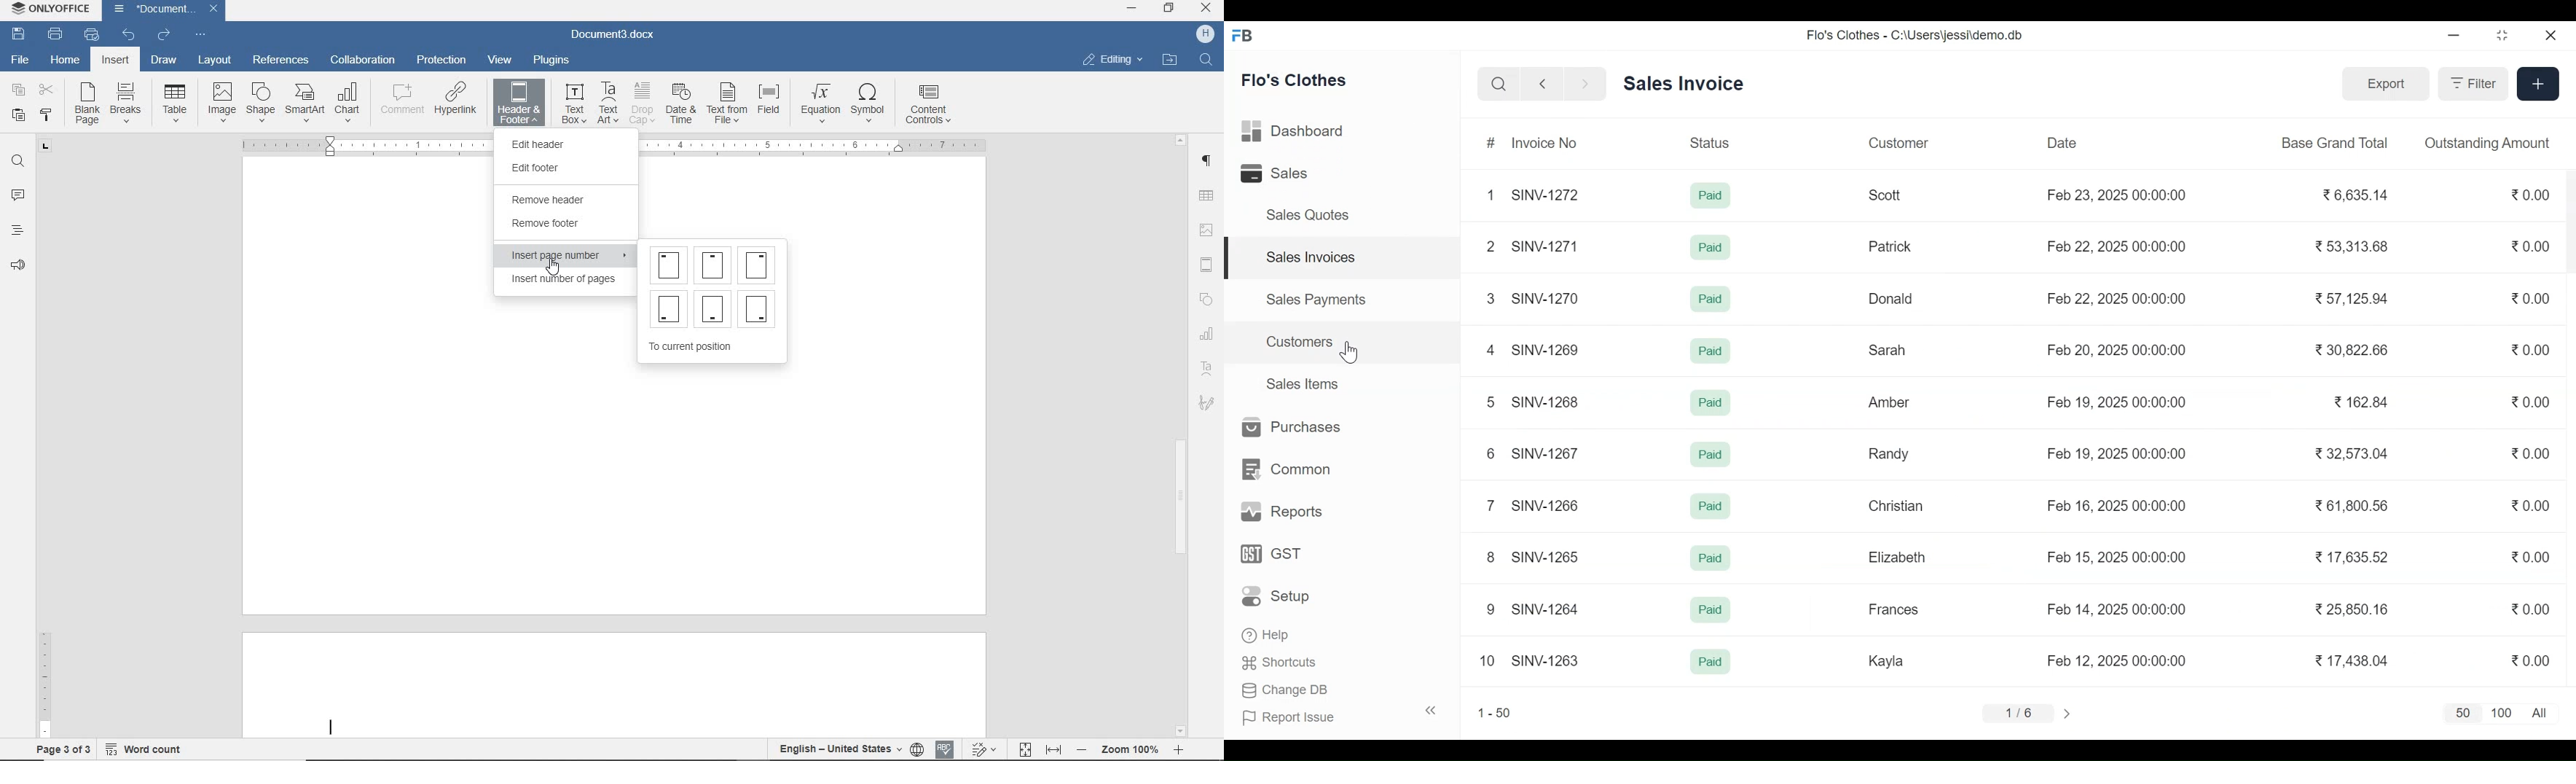 The height and width of the screenshot is (784, 2576). What do you see at coordinates (211, 61) in the screenshot?
I see `LAYOUT` at bounding box center [211, 61].